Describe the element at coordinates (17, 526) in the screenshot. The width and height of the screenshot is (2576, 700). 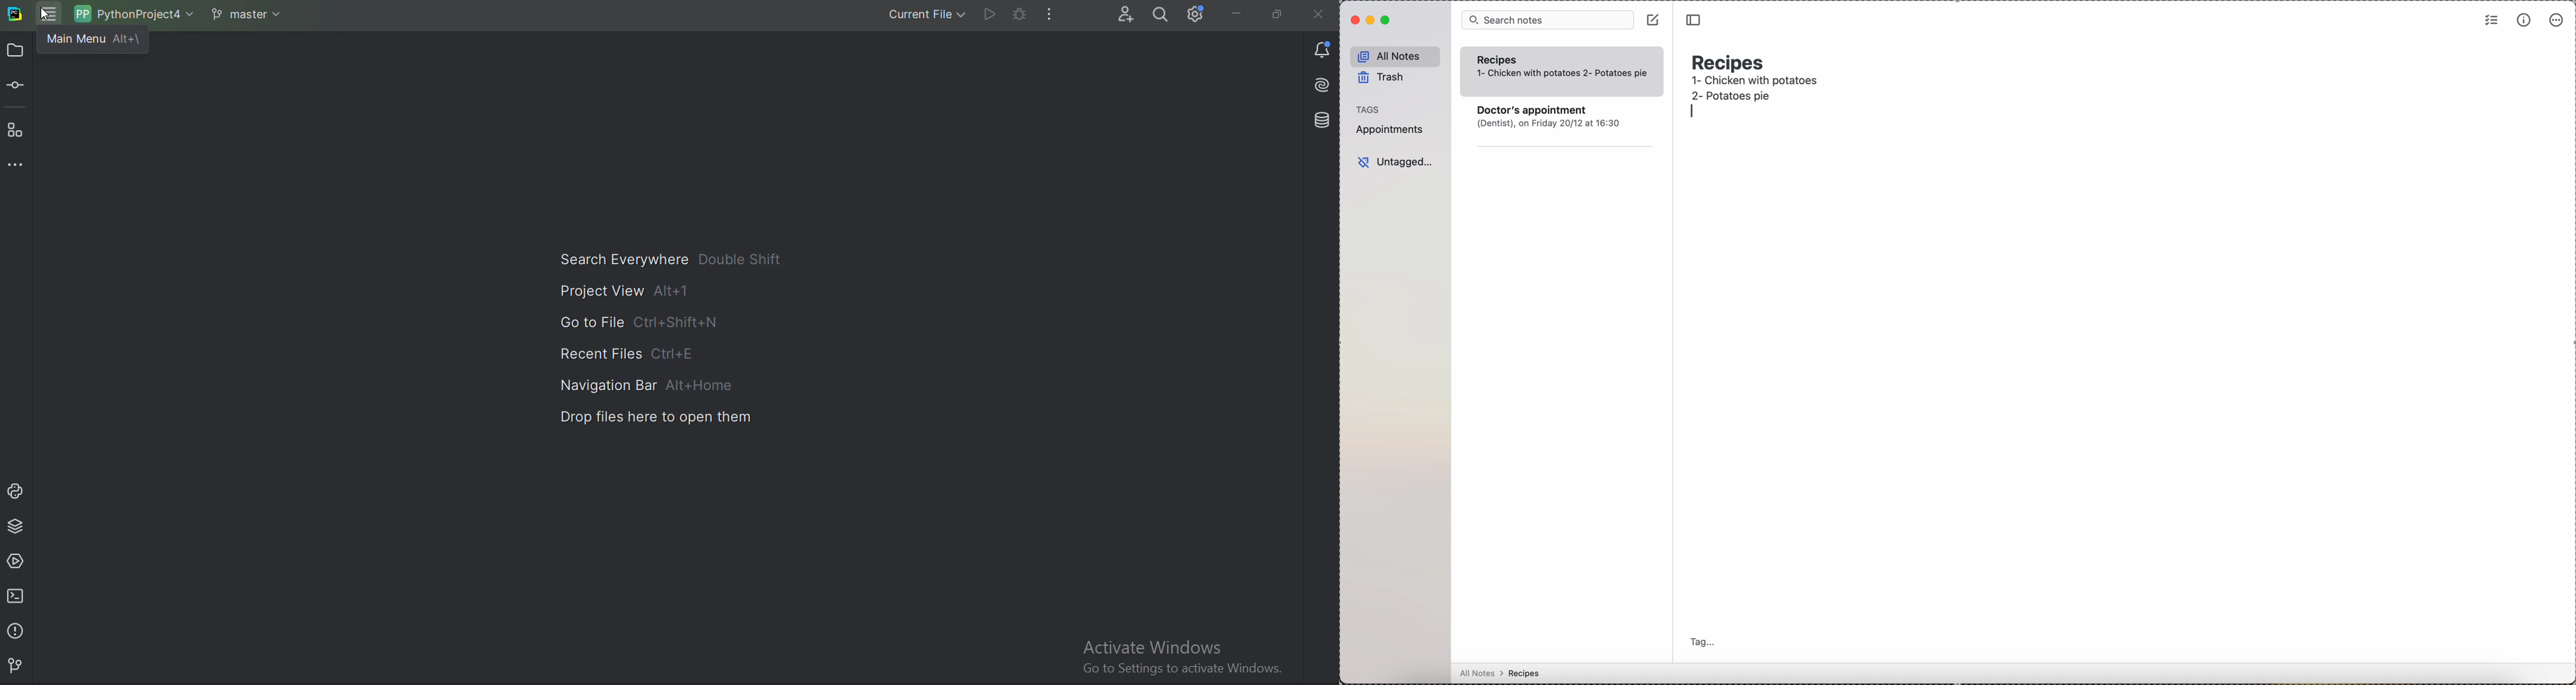
I see `Python package` at that location.